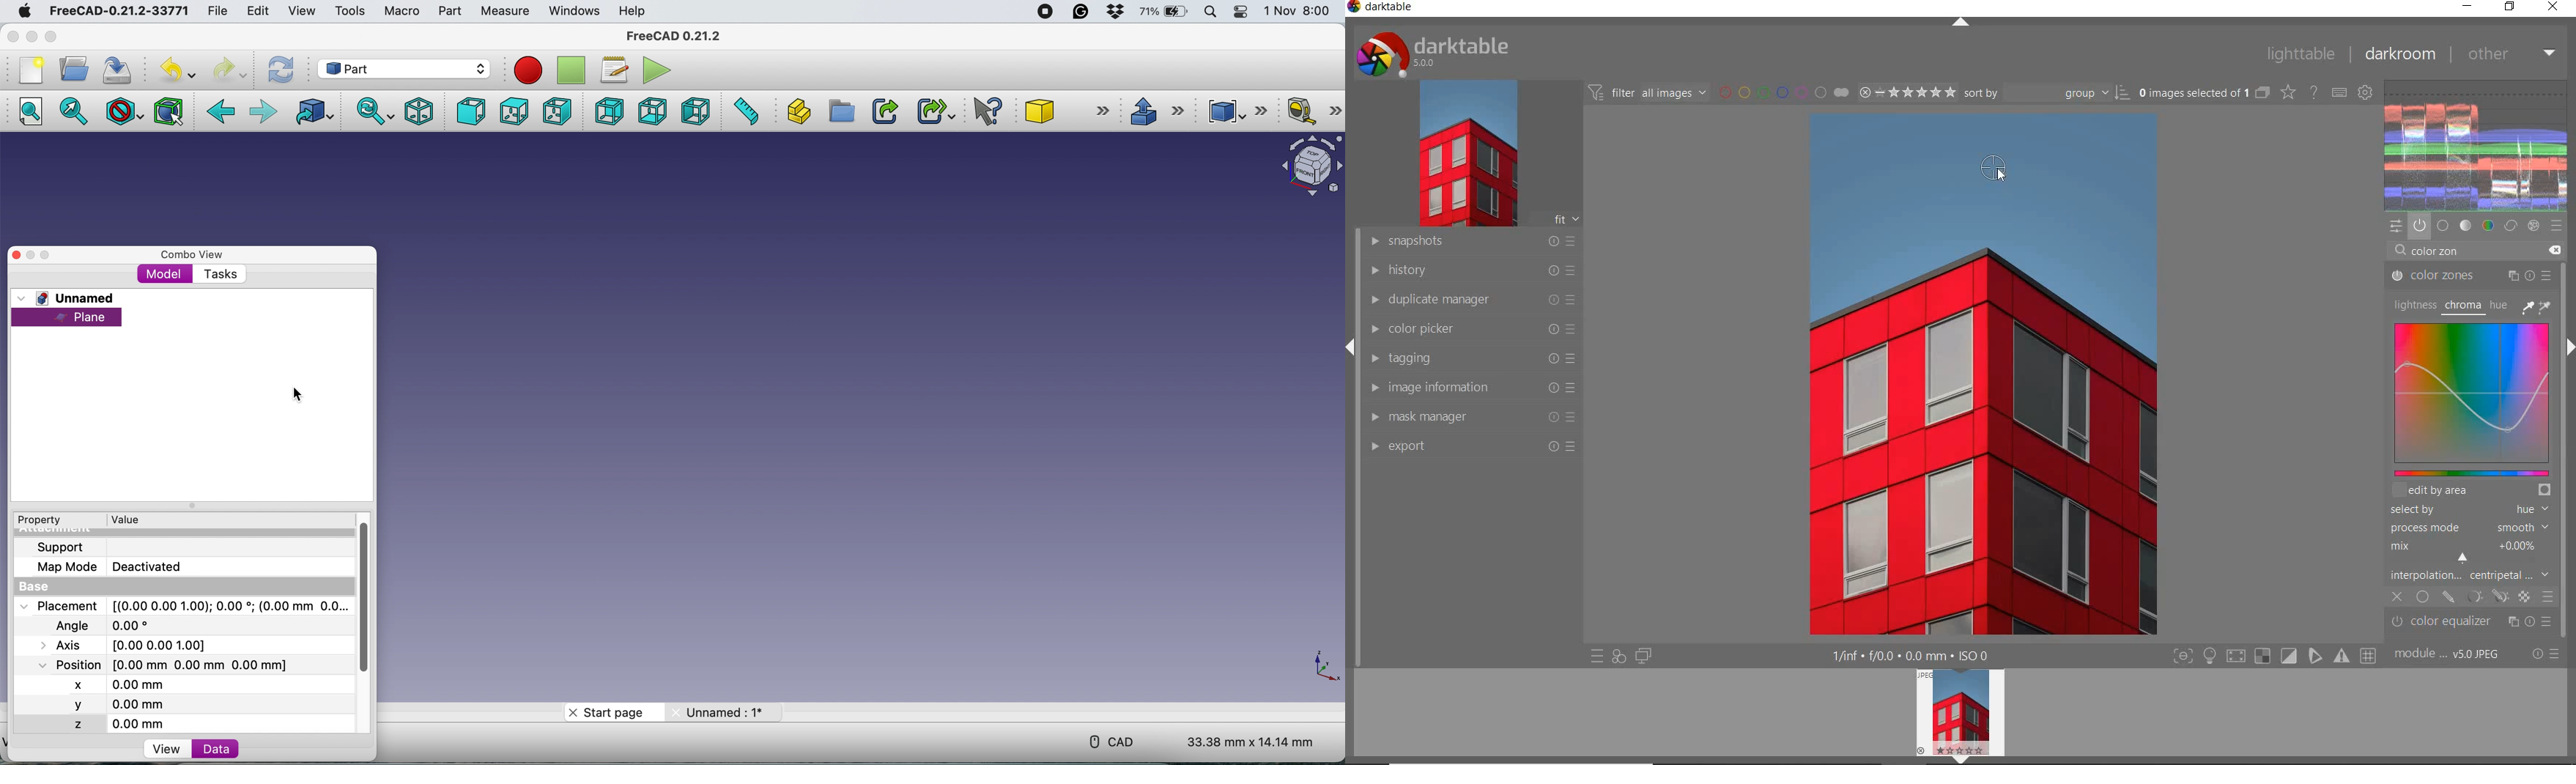  Describe the element at coordinates (168, 666) in the screenshot. I see `Position [0.00 mm 0.00 mm 0.00 mm]` at that location.